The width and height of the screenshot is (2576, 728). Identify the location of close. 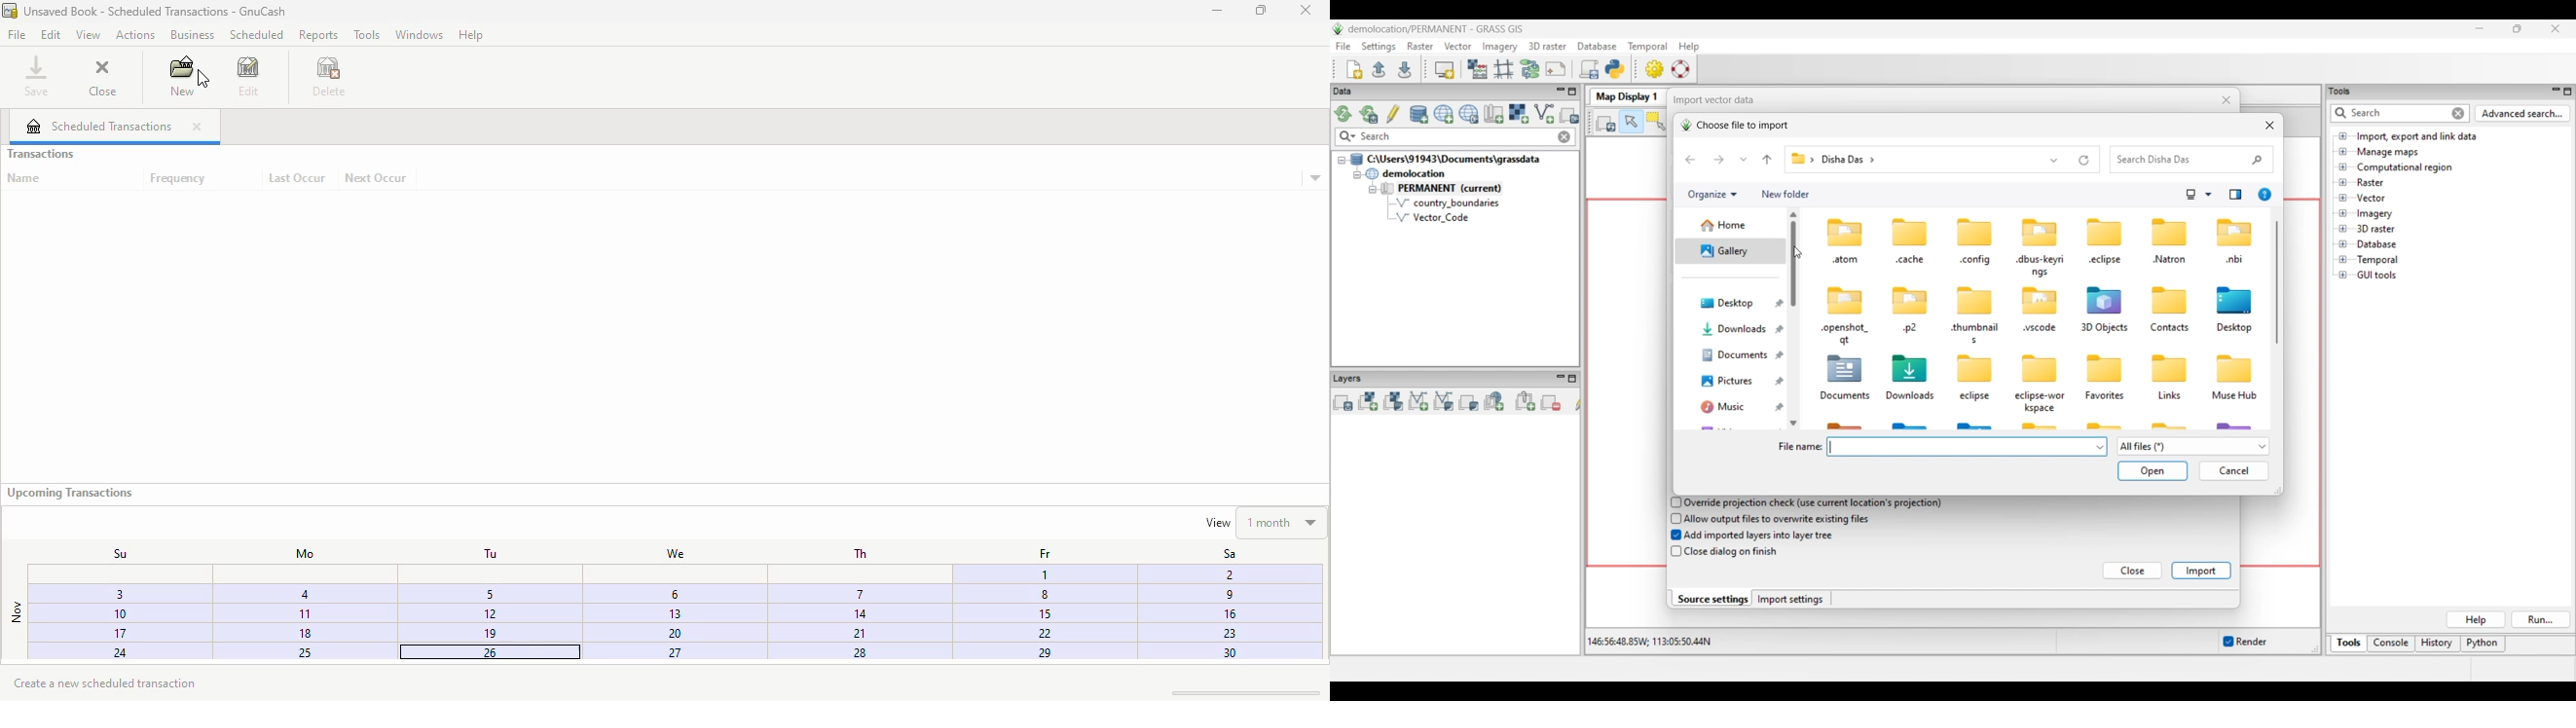
(1306, 11).